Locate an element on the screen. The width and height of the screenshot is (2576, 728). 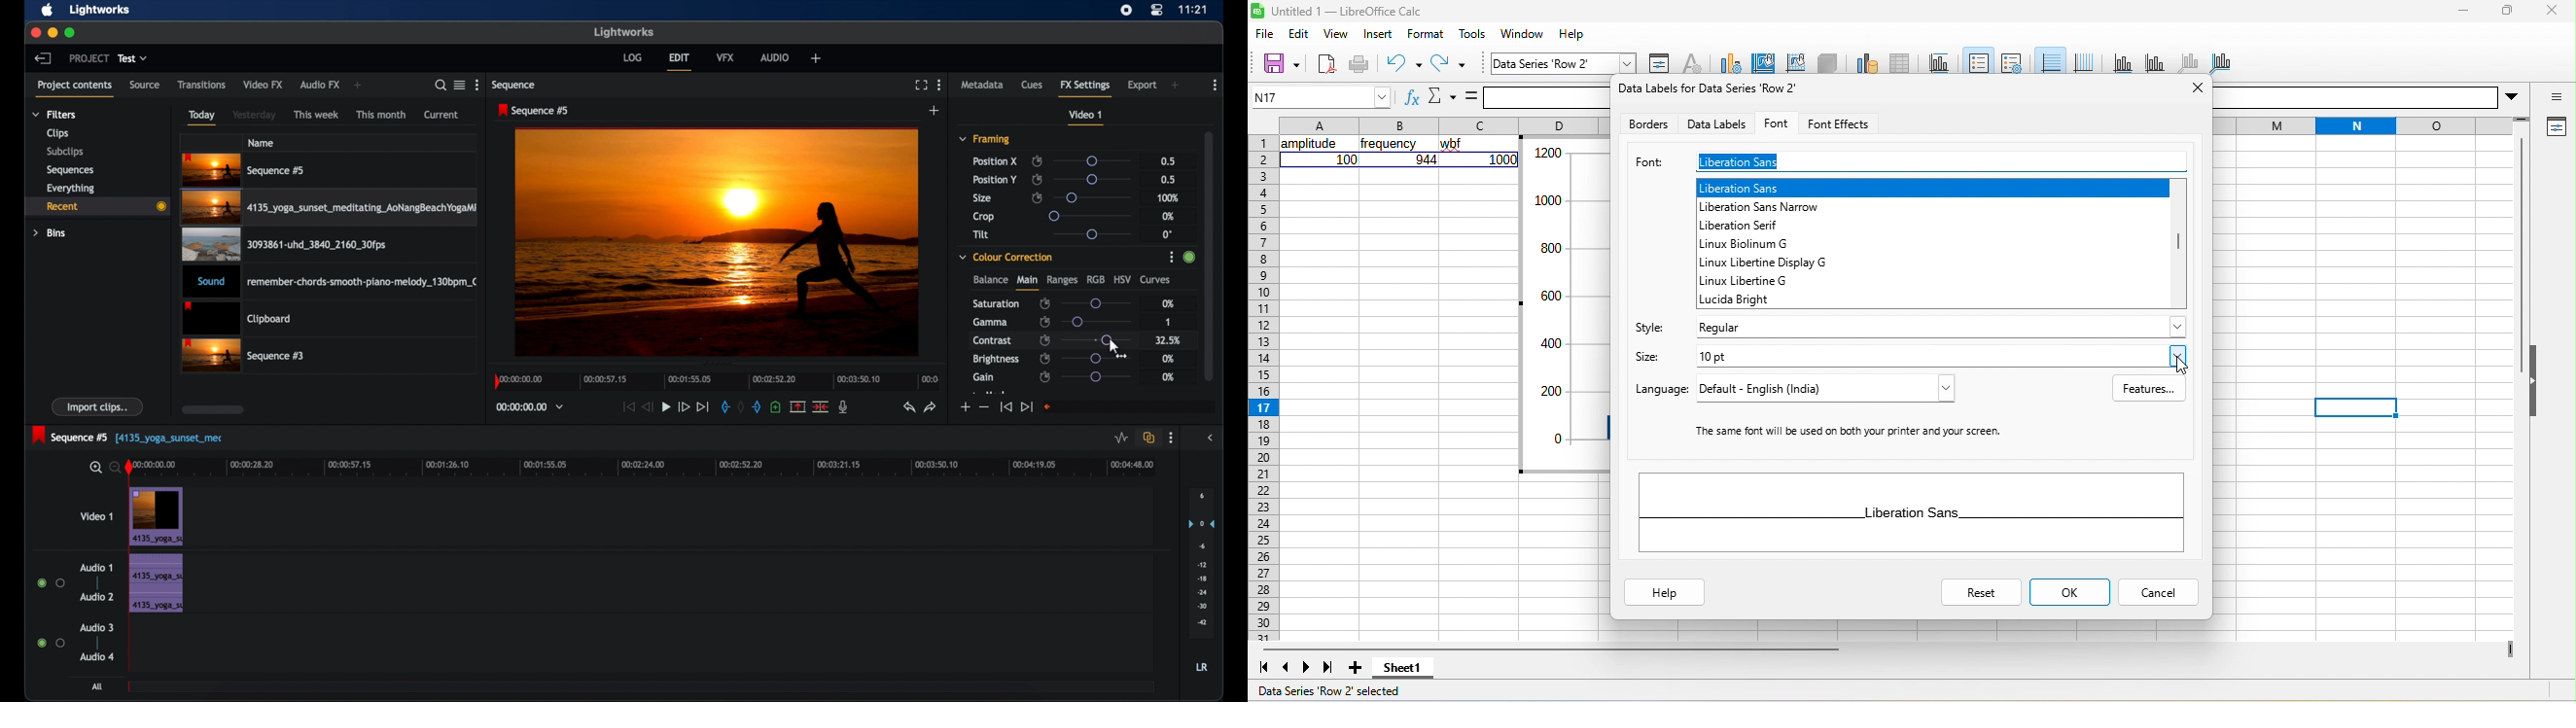
x axis is located at coordinates (2126, 60).